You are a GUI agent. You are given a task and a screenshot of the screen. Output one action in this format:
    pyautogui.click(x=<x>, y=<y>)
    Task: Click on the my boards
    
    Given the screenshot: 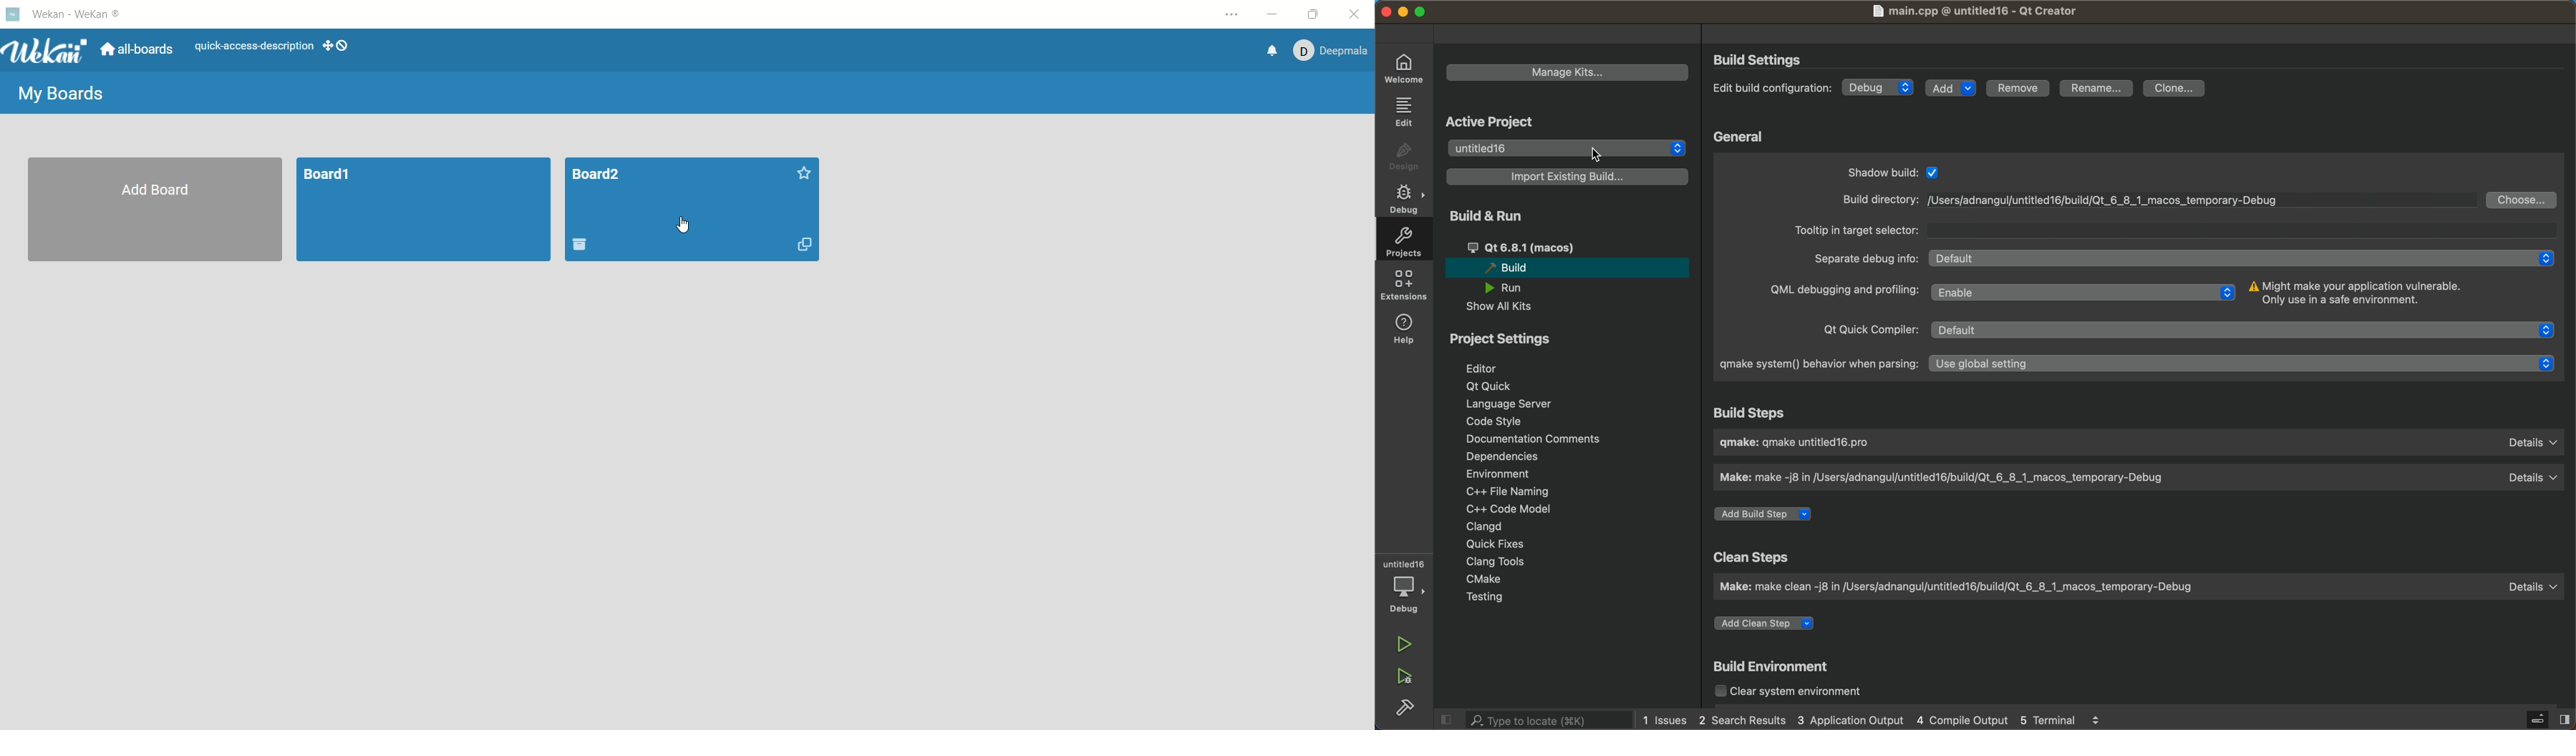 What is the action you would take?
    pyautogui.click(x=68, y=94)
    